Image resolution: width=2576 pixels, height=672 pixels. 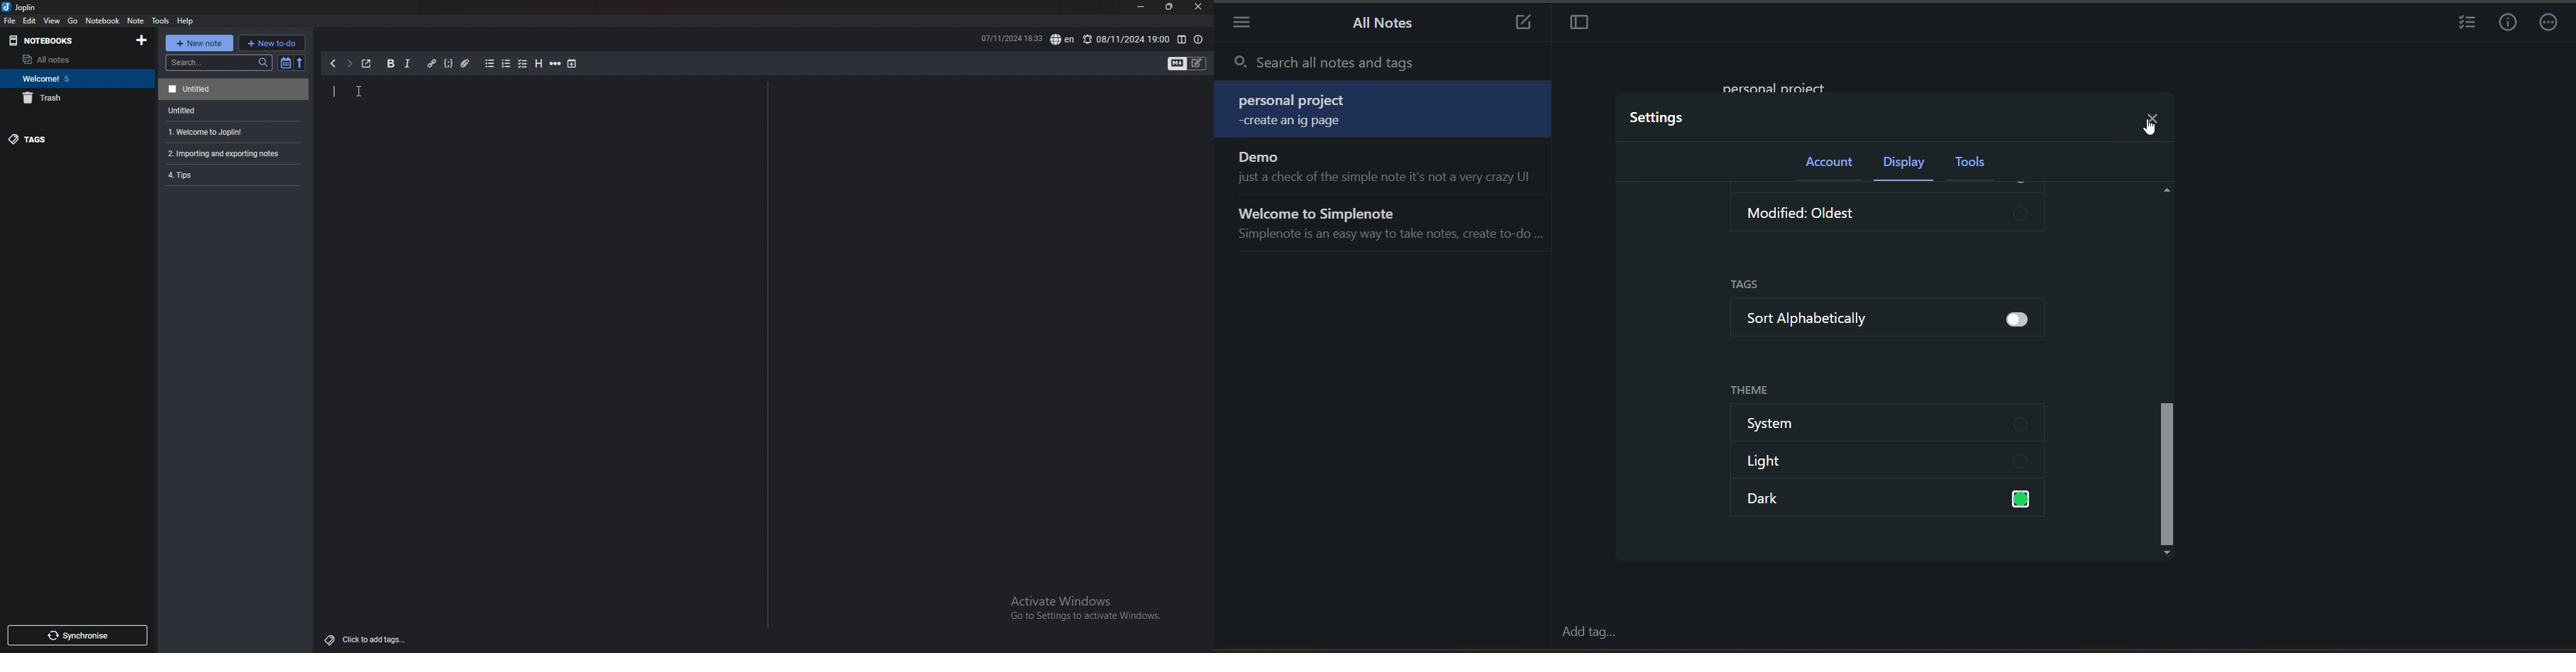 I want to click on add time, so click(x=573, y=63).